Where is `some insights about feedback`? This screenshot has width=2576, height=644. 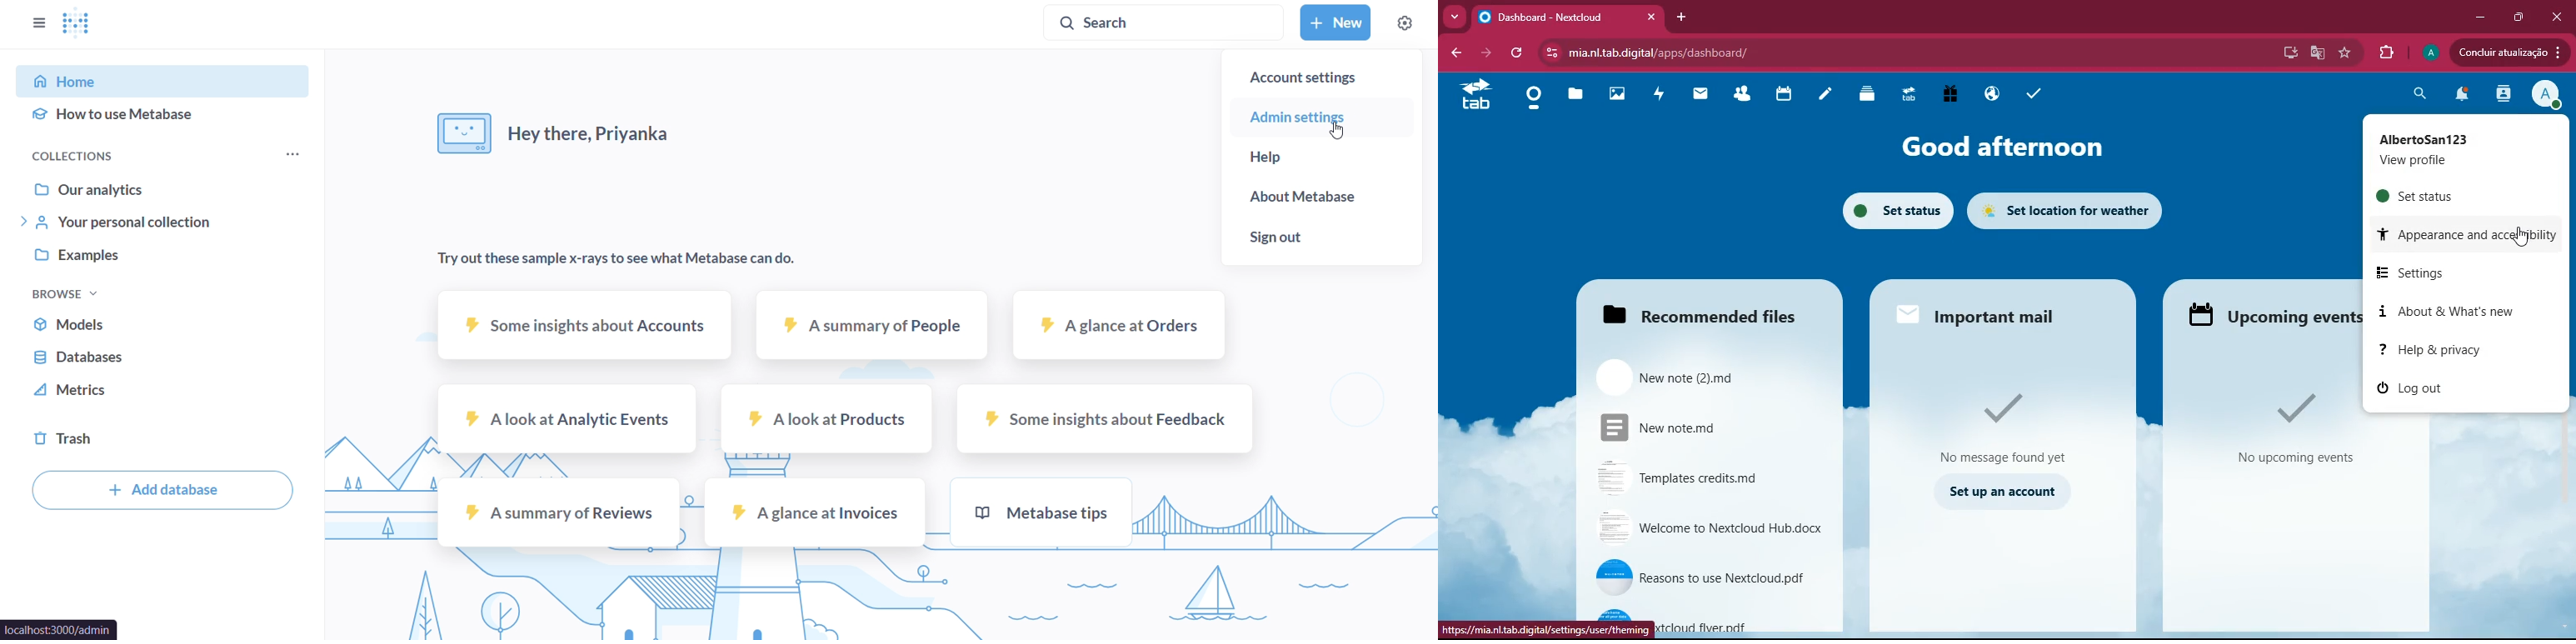 some insights about feedback is located at coordinates (1106, 417).